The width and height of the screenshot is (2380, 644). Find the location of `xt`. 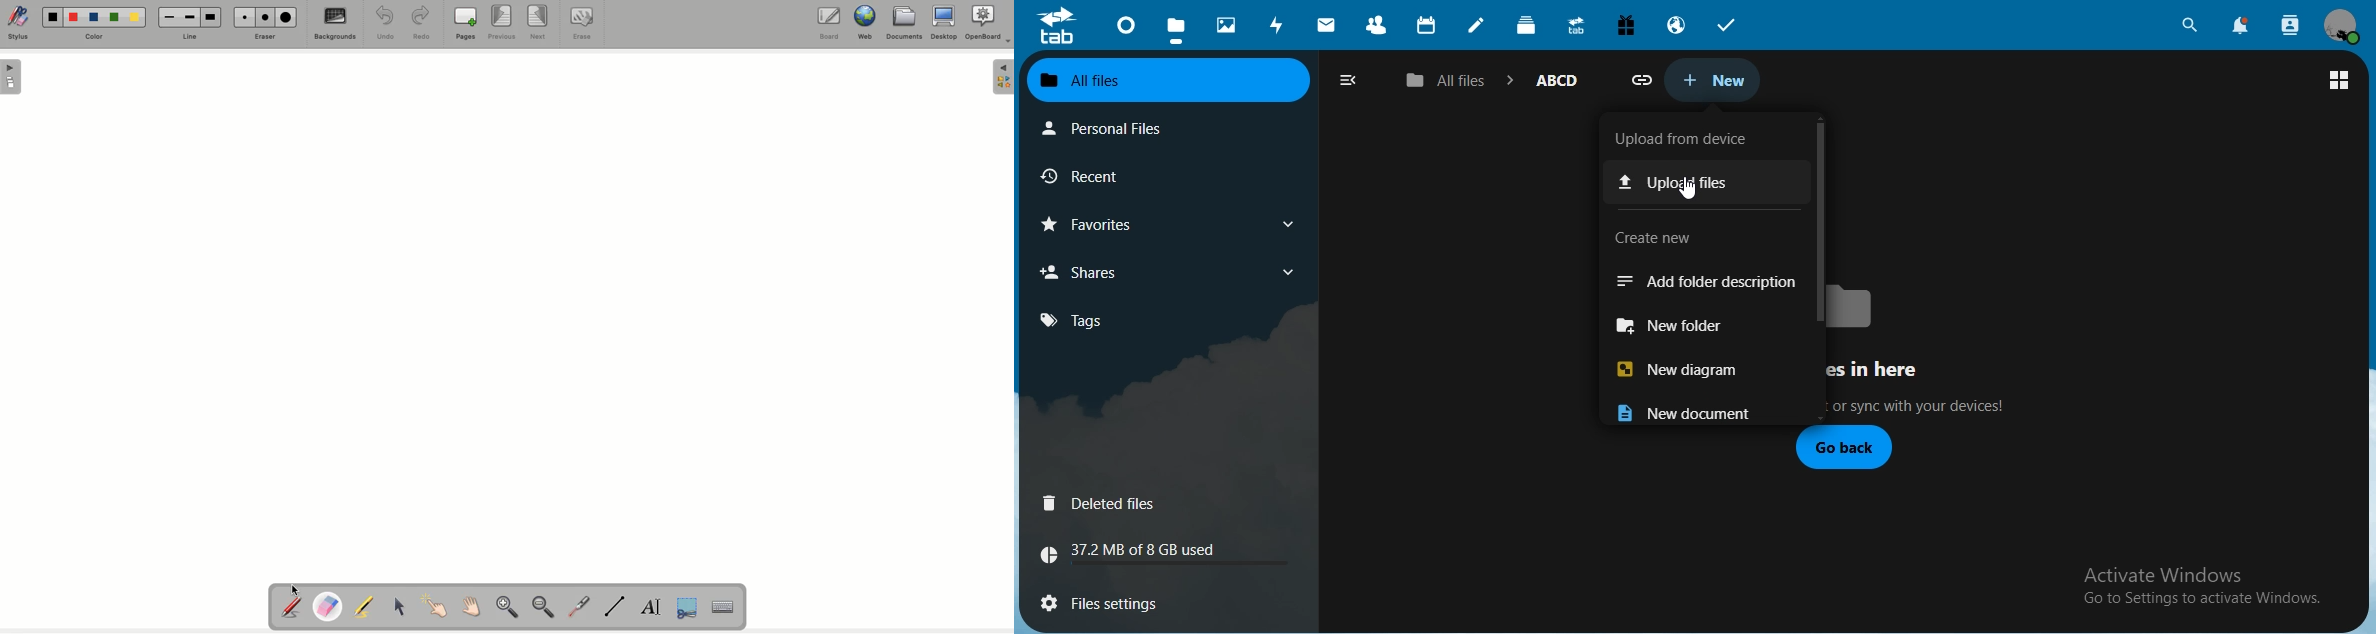

xt is located at coordinates (1686, 136).